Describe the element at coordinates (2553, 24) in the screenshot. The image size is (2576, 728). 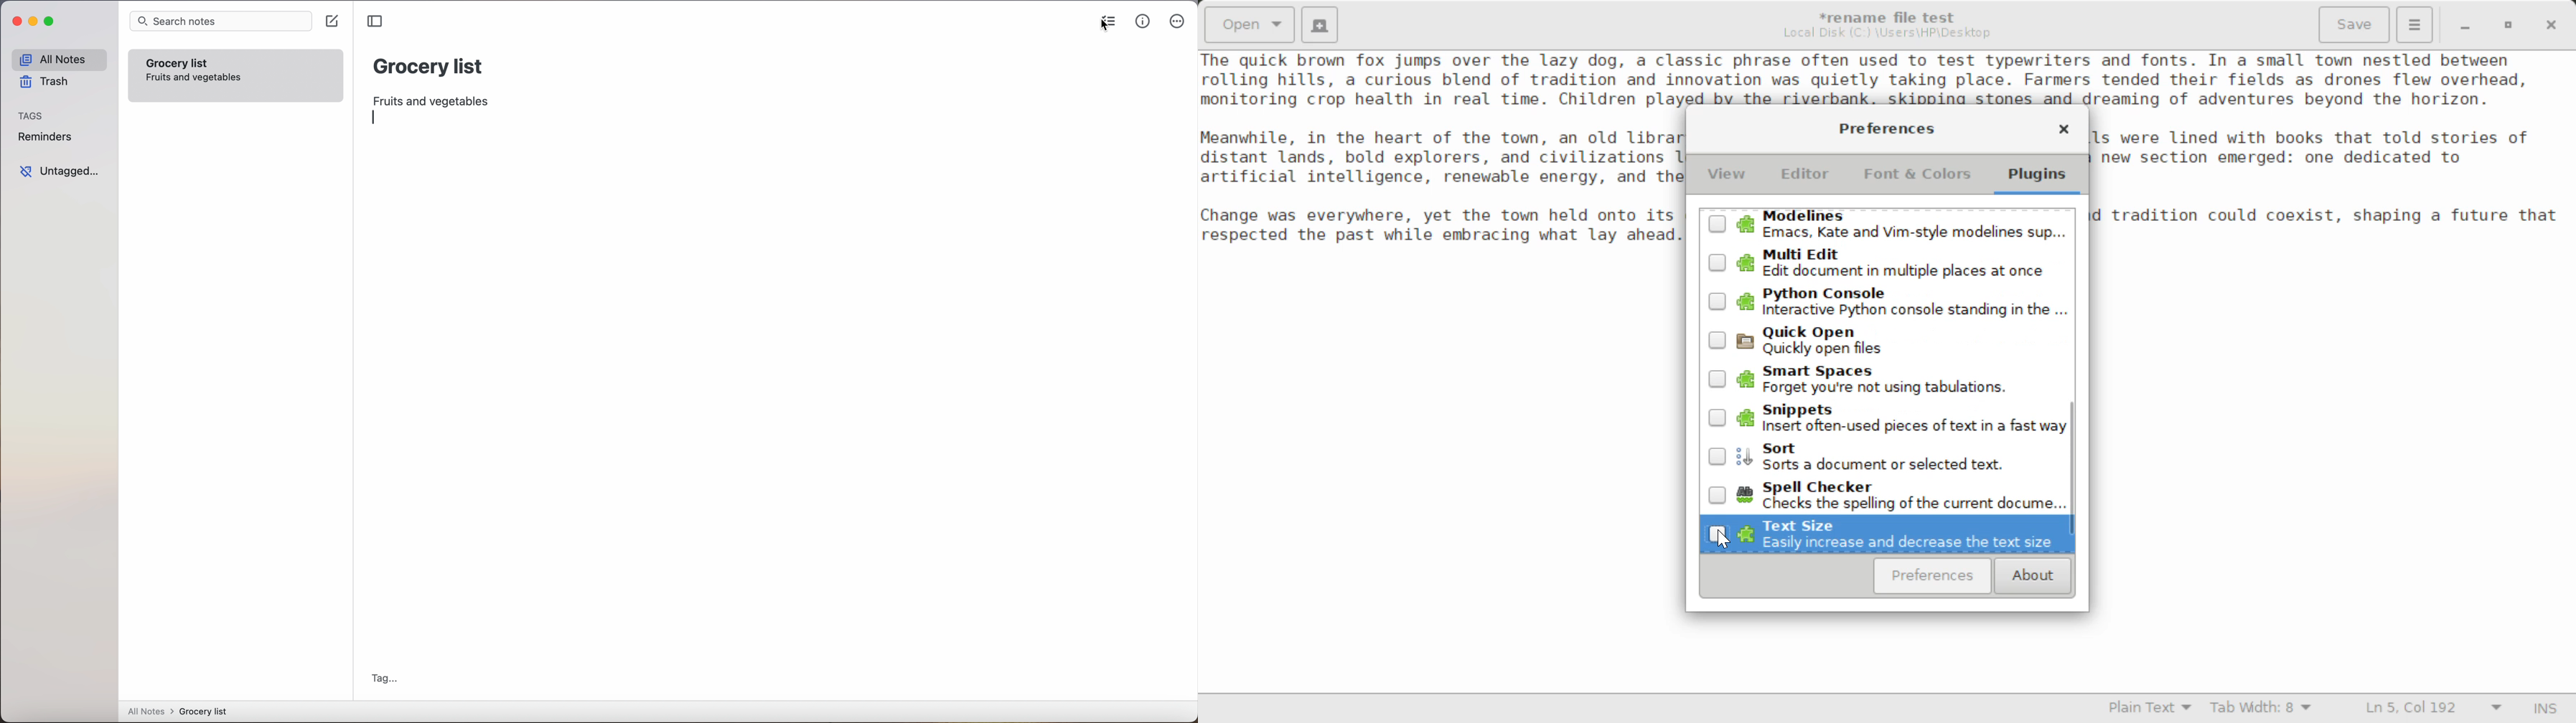
I see `Close Window` at that location.